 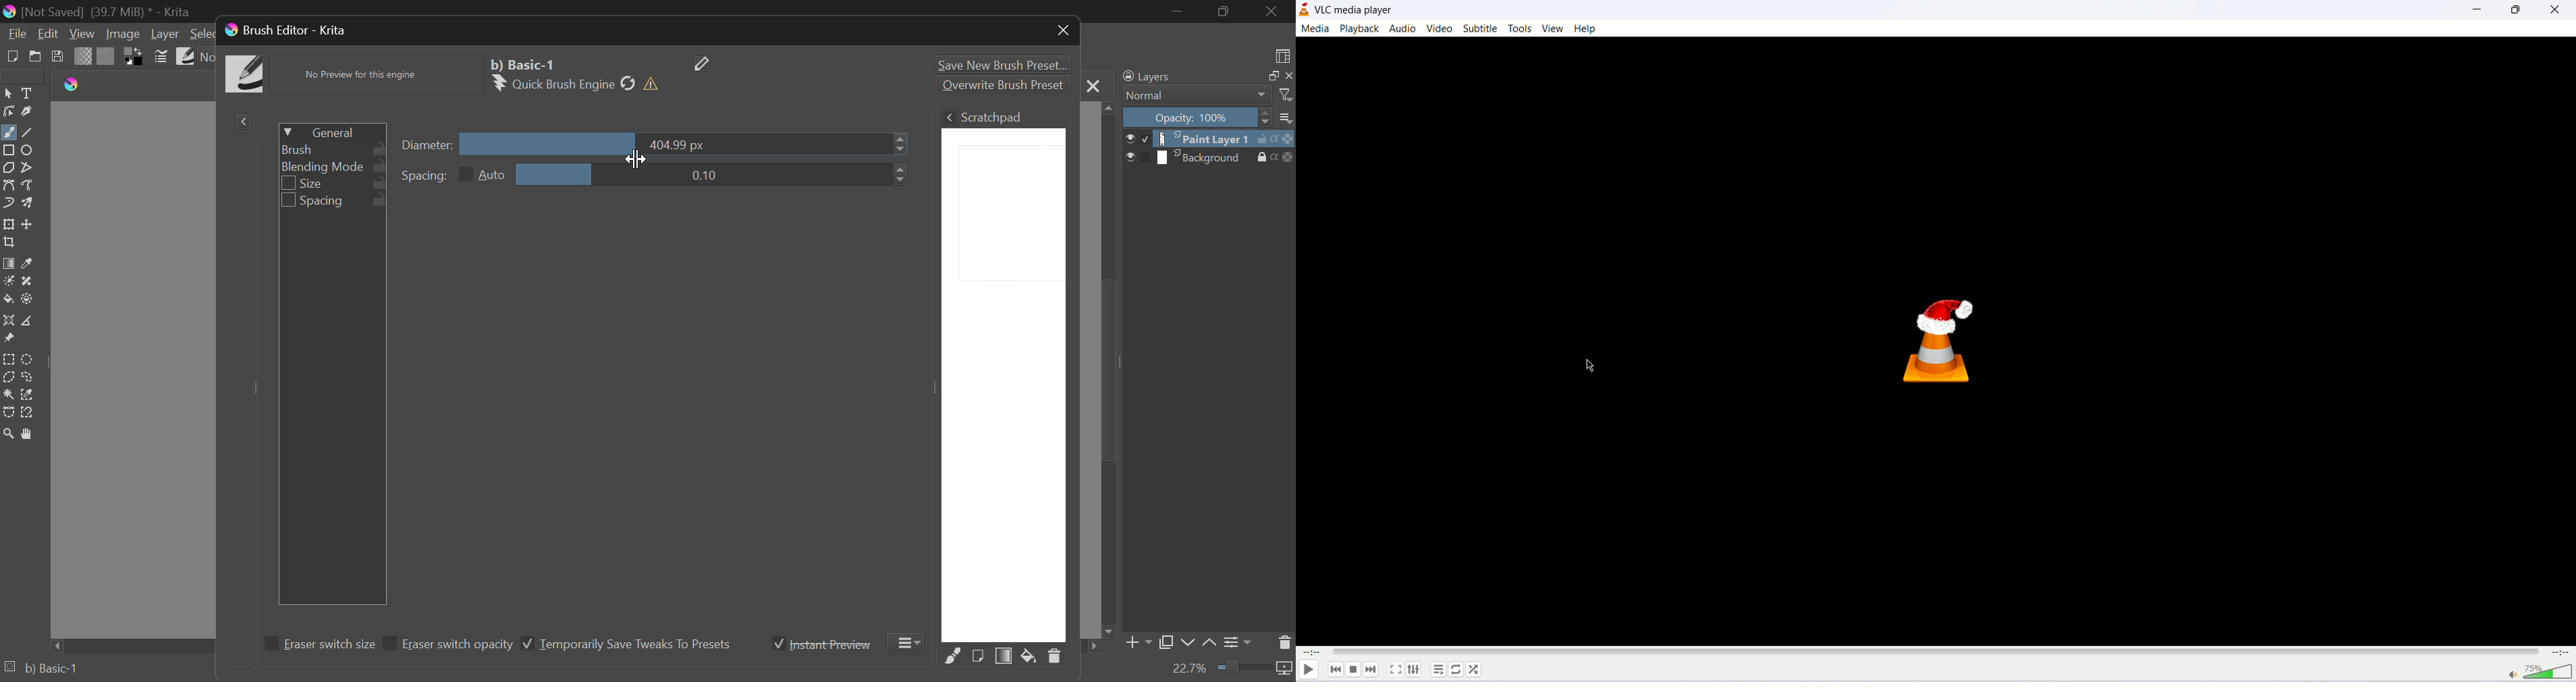 I want to click on Gradient, so click(x=84, y=56).